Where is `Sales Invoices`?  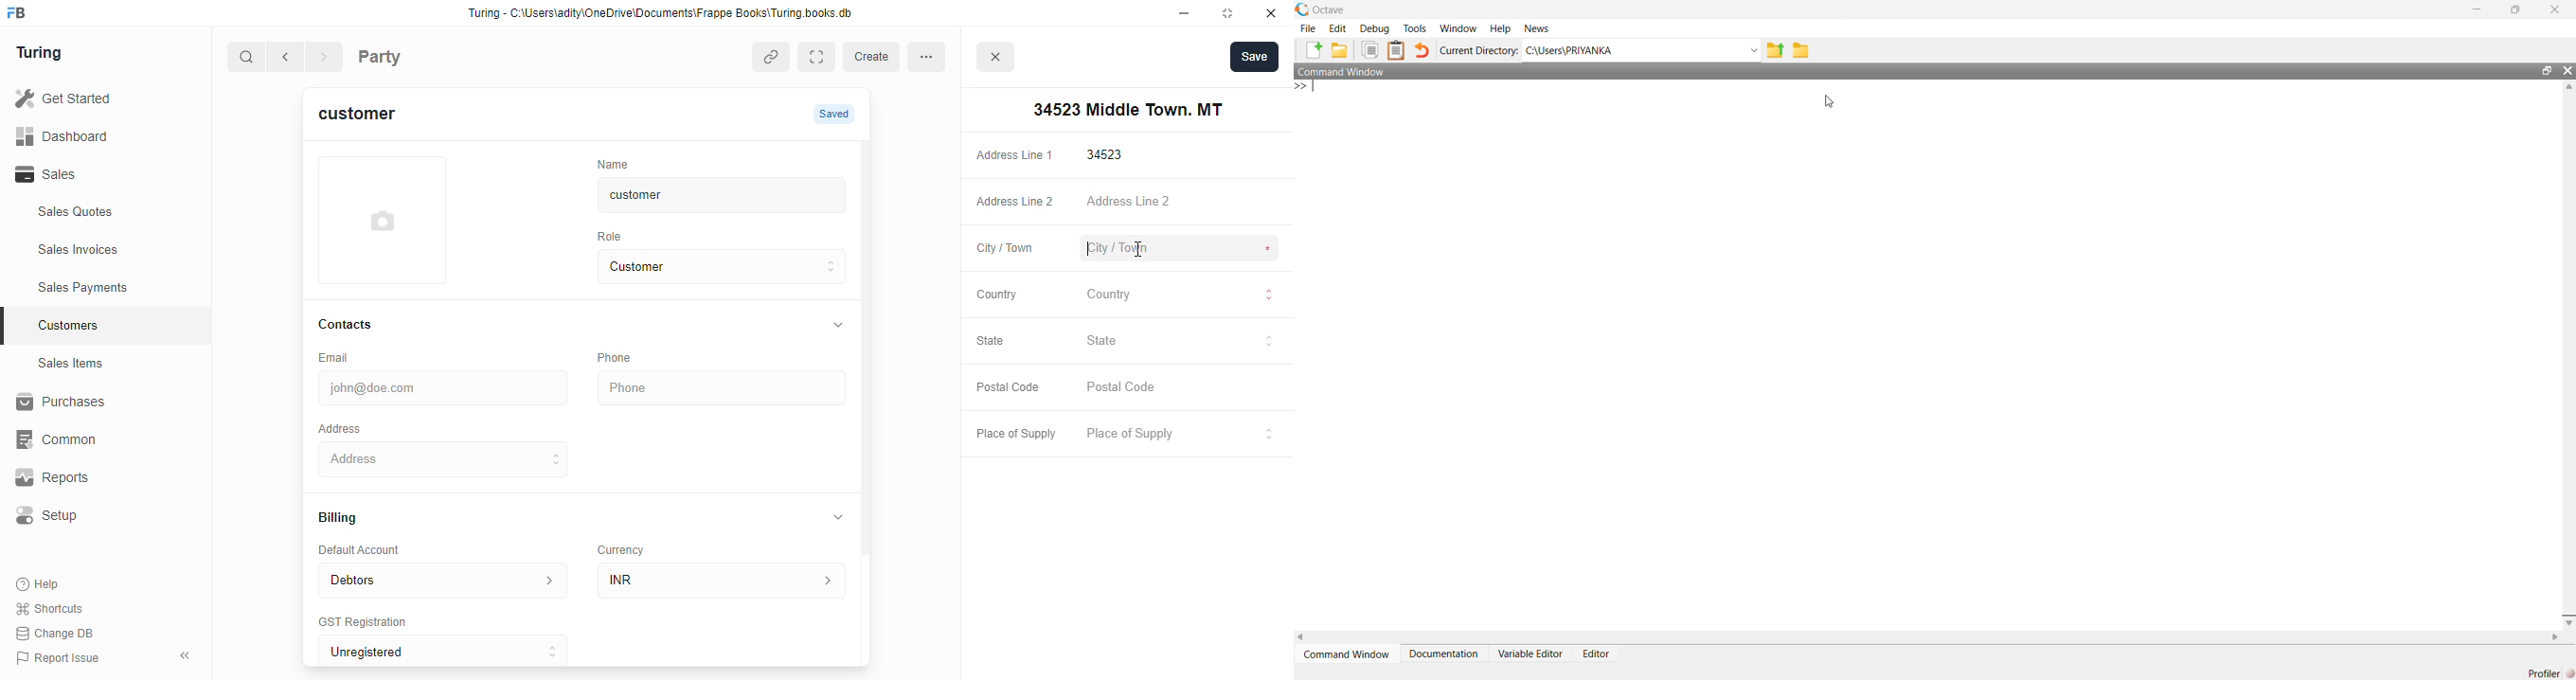 Sales Invoices is located at coordinates (111, 250).